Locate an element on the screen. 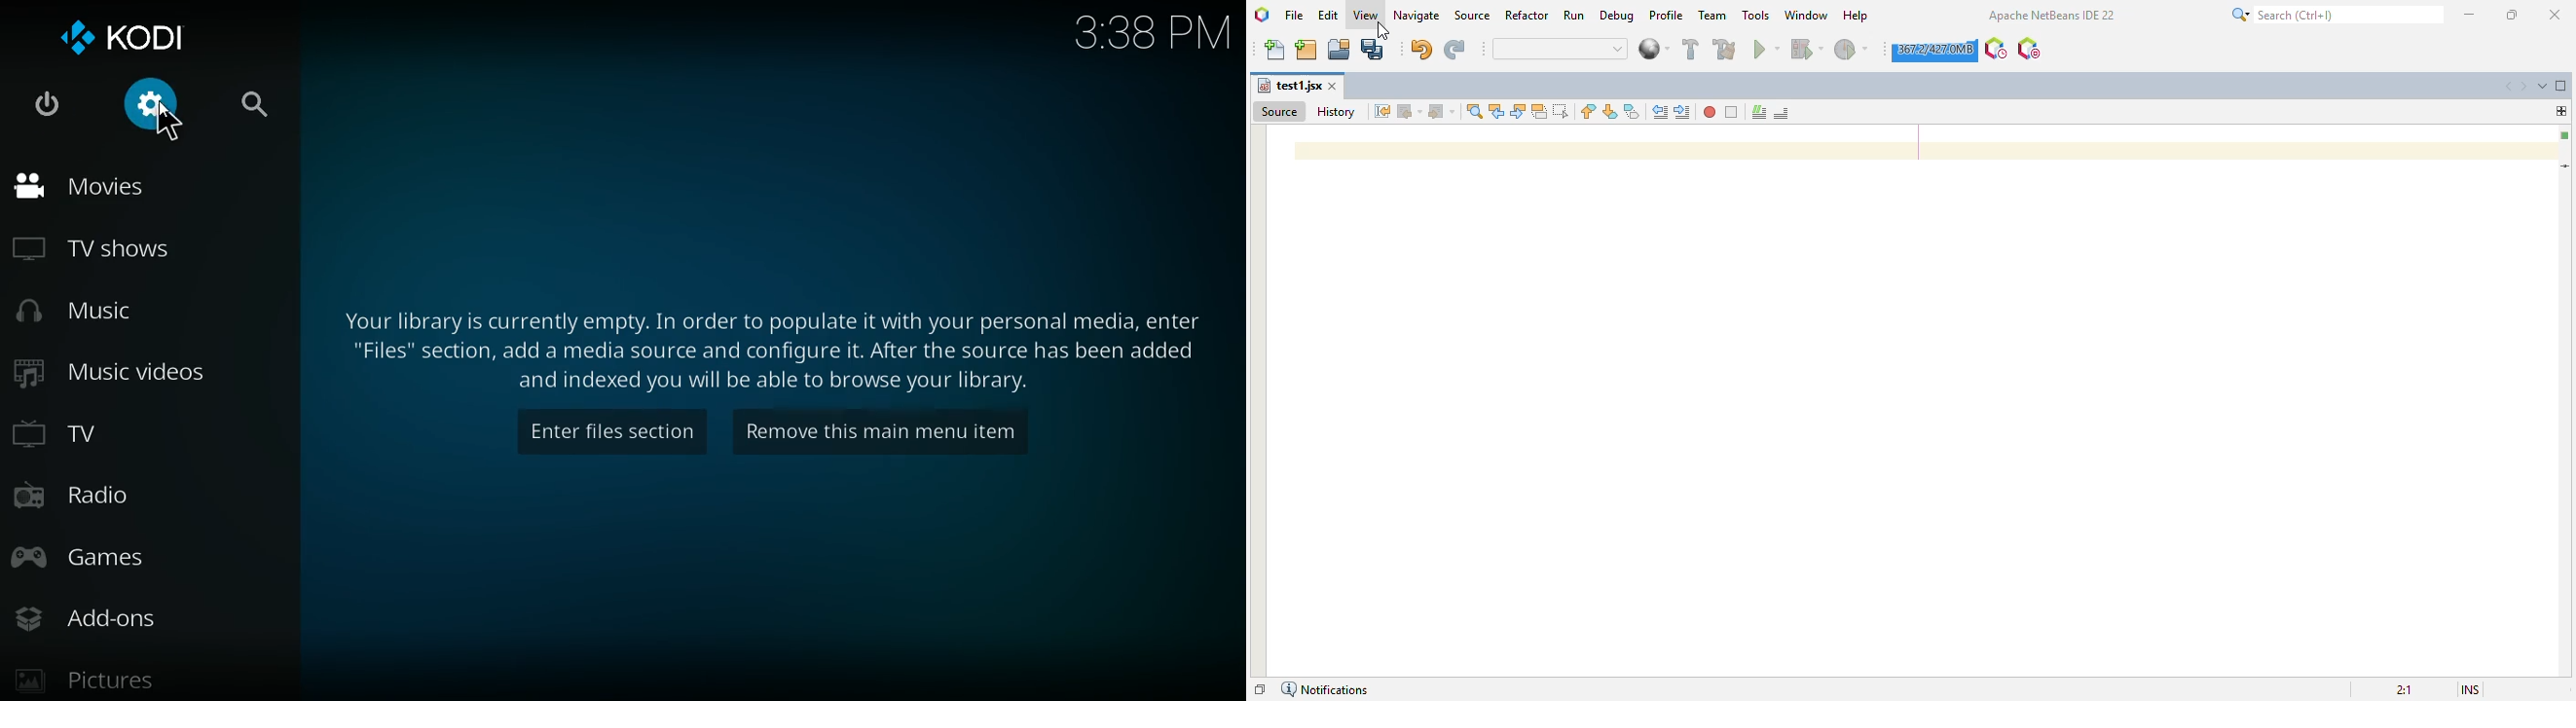  tv is located at coordinates (140, 434).